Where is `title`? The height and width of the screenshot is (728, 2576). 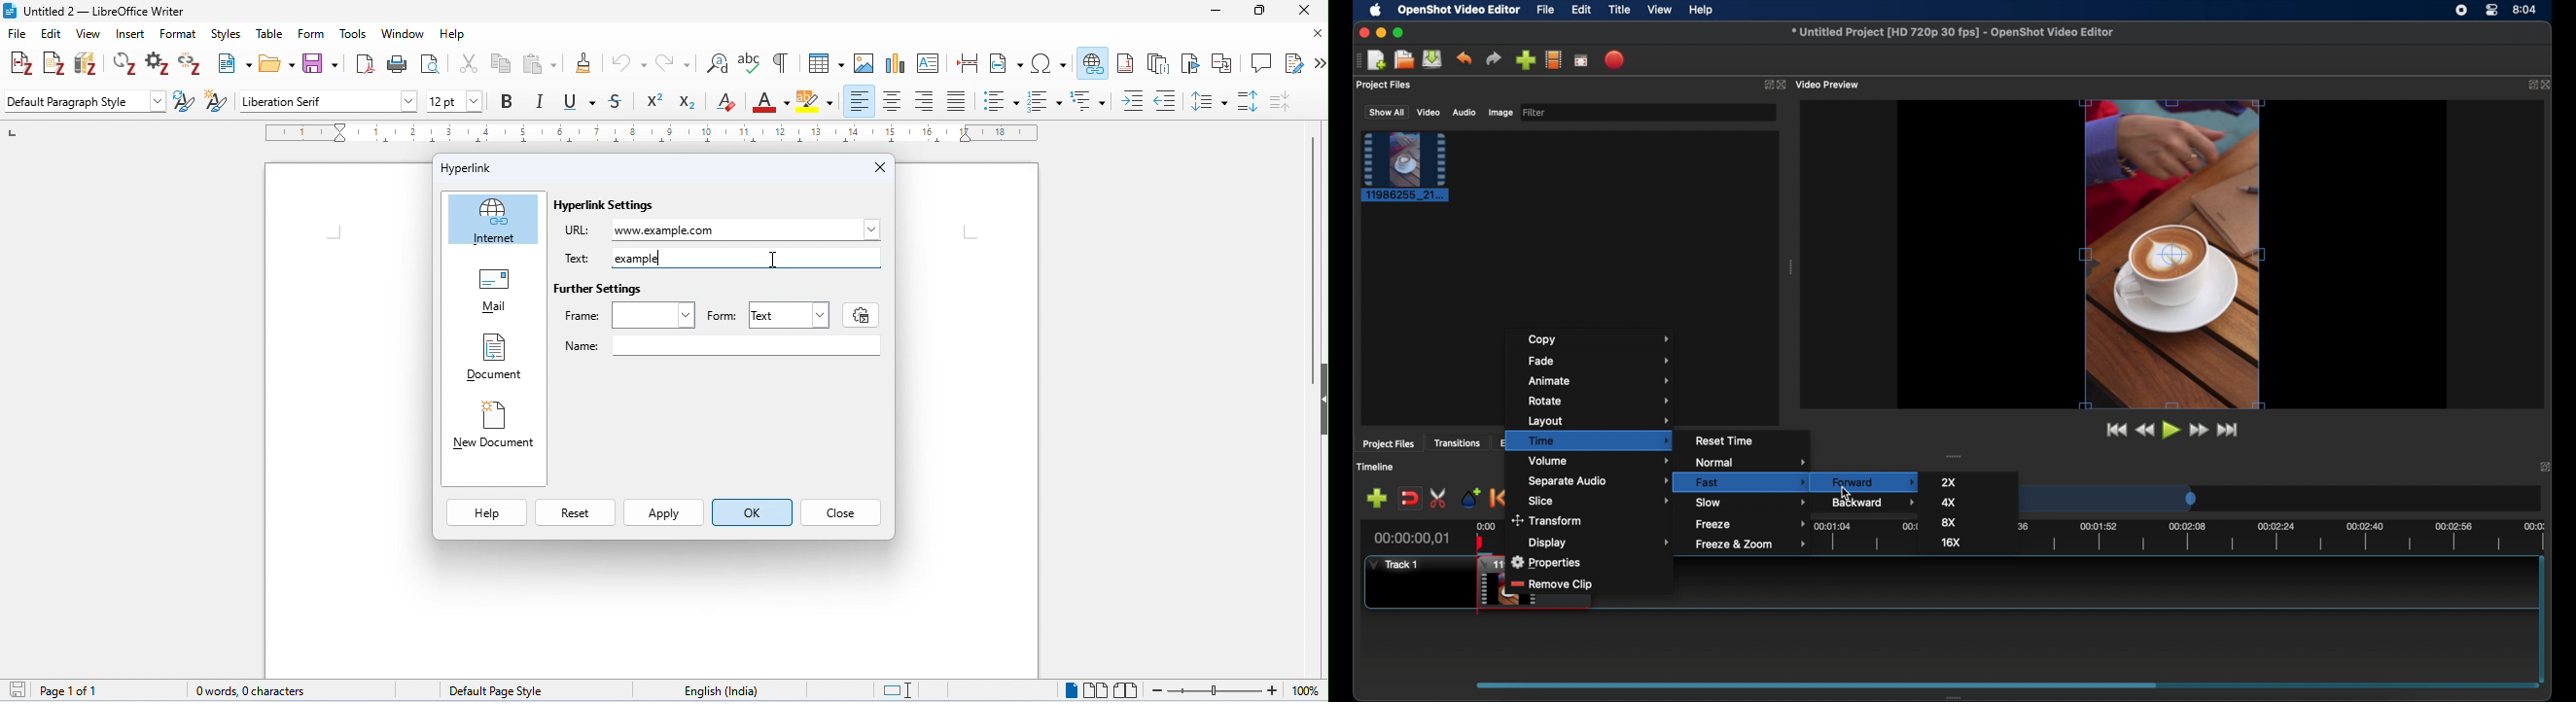 title is located at coordinates (95, 12).